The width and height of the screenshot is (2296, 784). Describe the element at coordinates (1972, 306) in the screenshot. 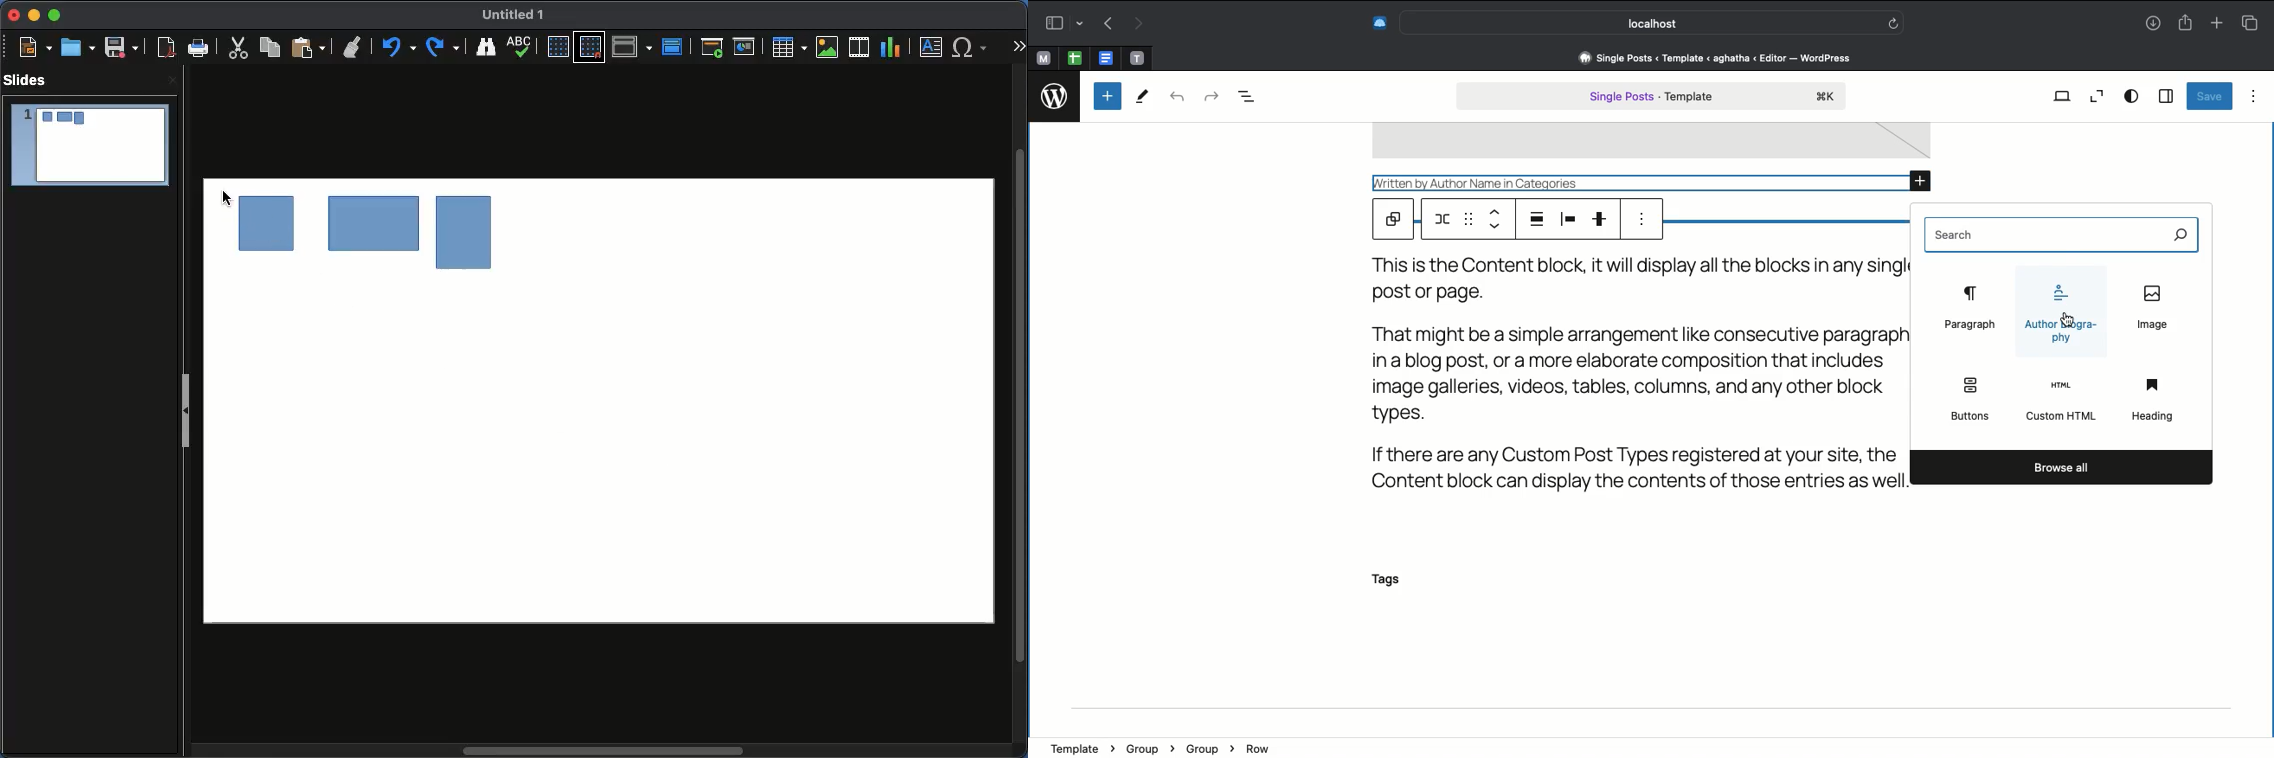

I see `Paragraph` at that location.